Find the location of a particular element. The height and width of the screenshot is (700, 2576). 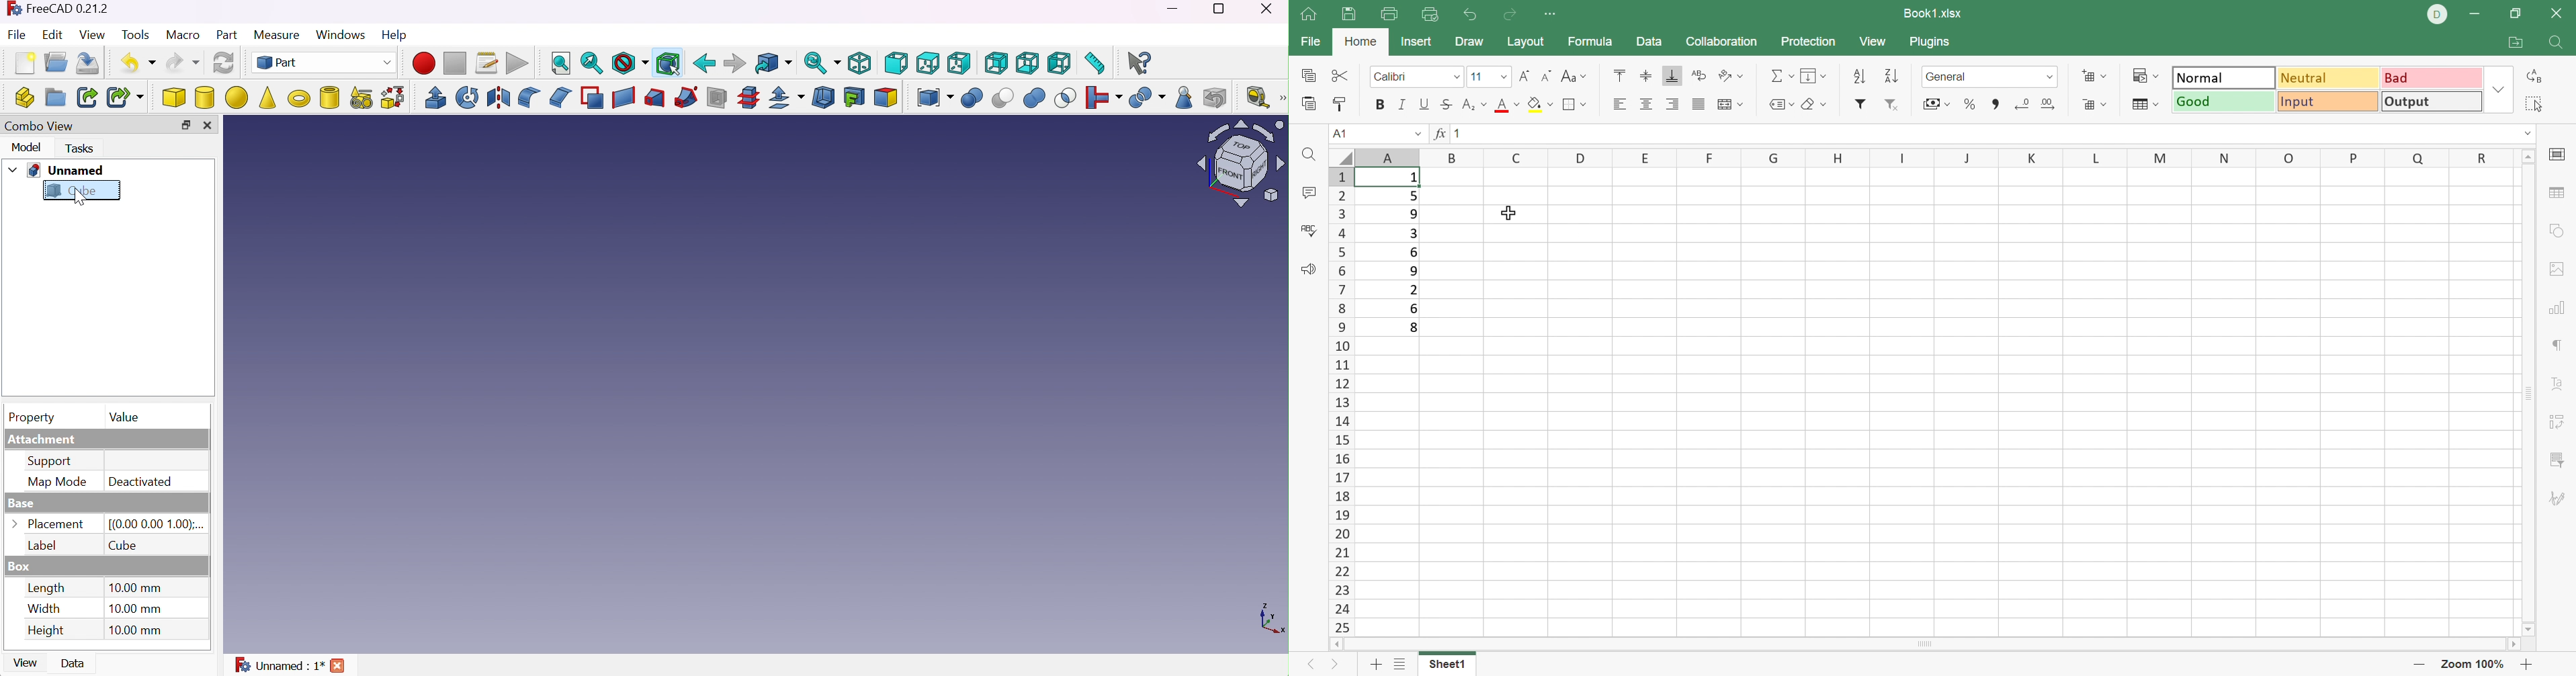

Text  Art settings is located at coordinates (2554, 384).